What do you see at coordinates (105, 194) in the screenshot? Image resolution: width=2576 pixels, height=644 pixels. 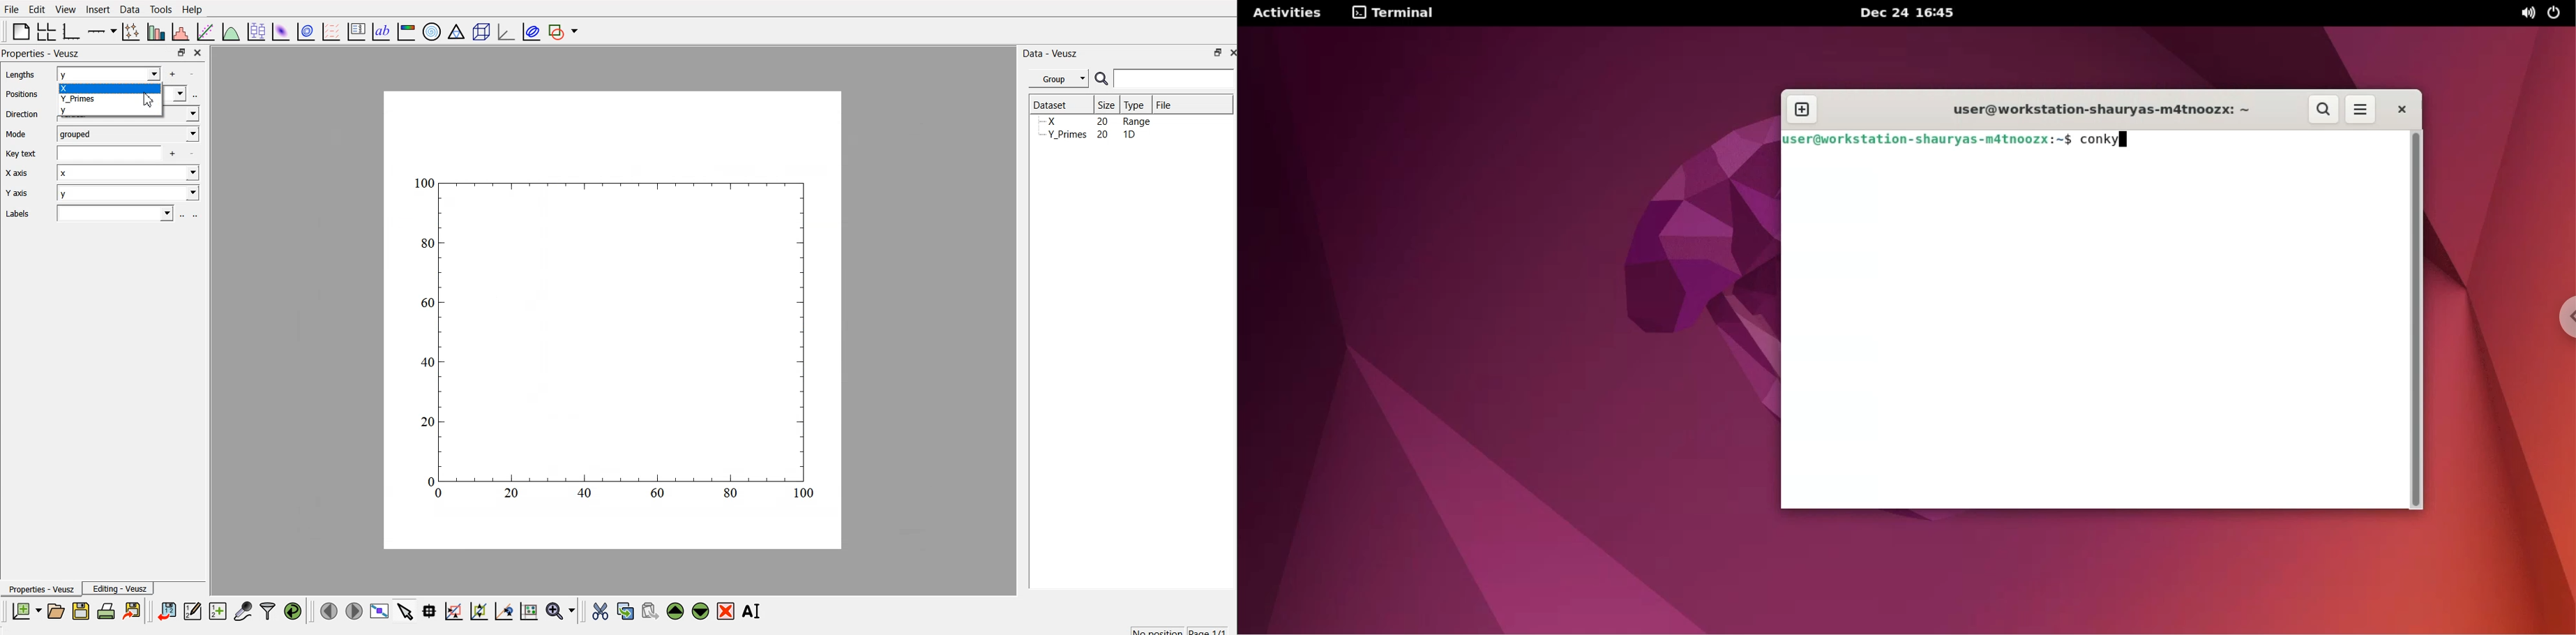 I see `Y axis y` at bounding box center [105, 194].